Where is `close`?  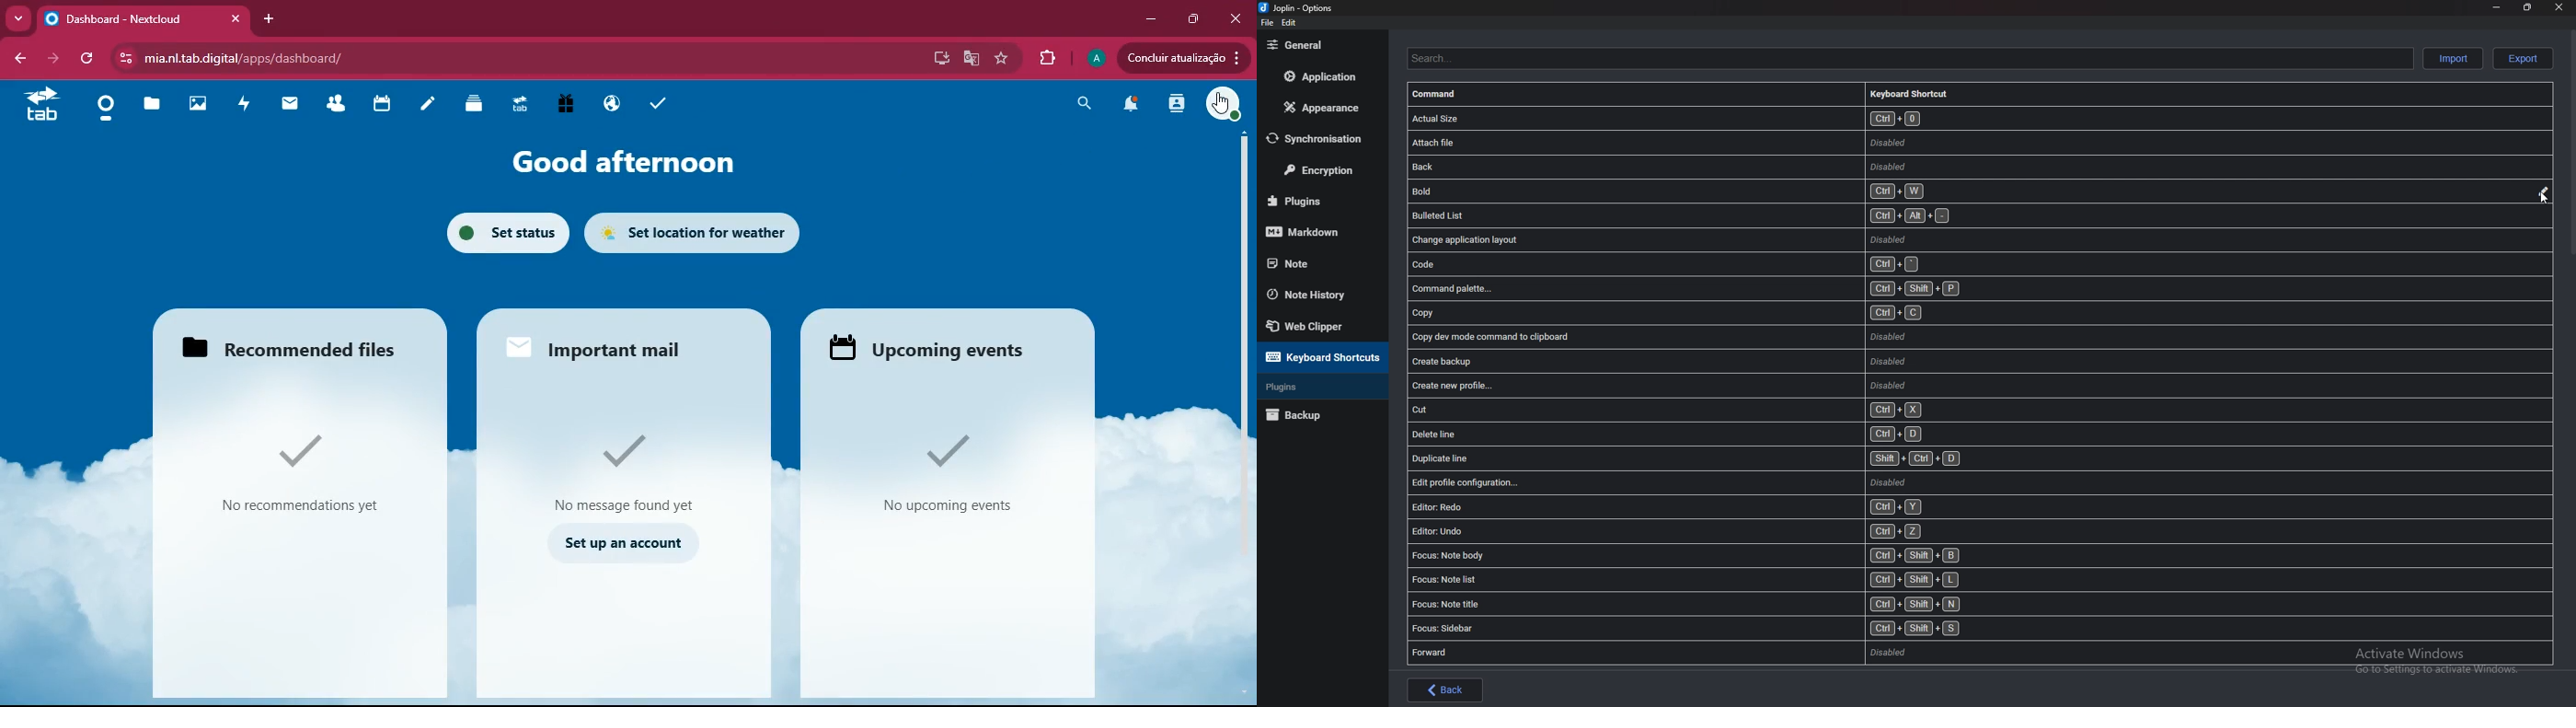
close is located at coordinates (2558, 7).